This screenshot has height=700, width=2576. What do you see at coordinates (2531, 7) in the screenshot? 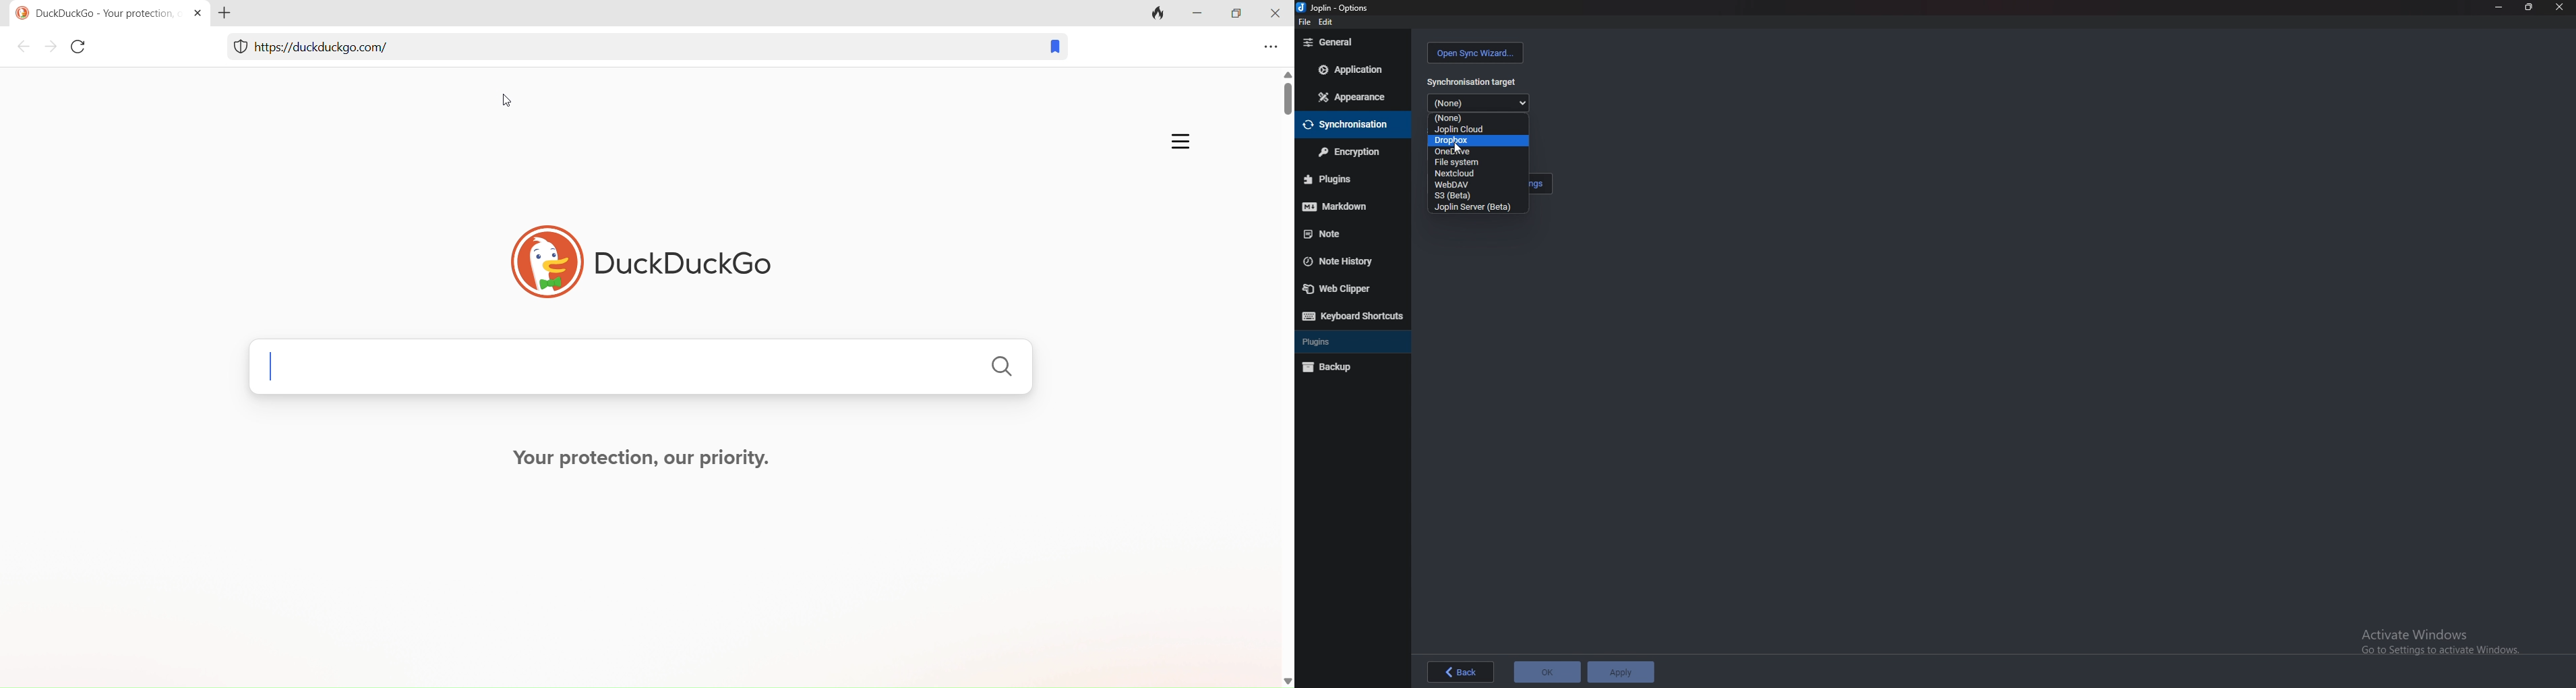
I see `resize` at bounding box center [2531, 7].